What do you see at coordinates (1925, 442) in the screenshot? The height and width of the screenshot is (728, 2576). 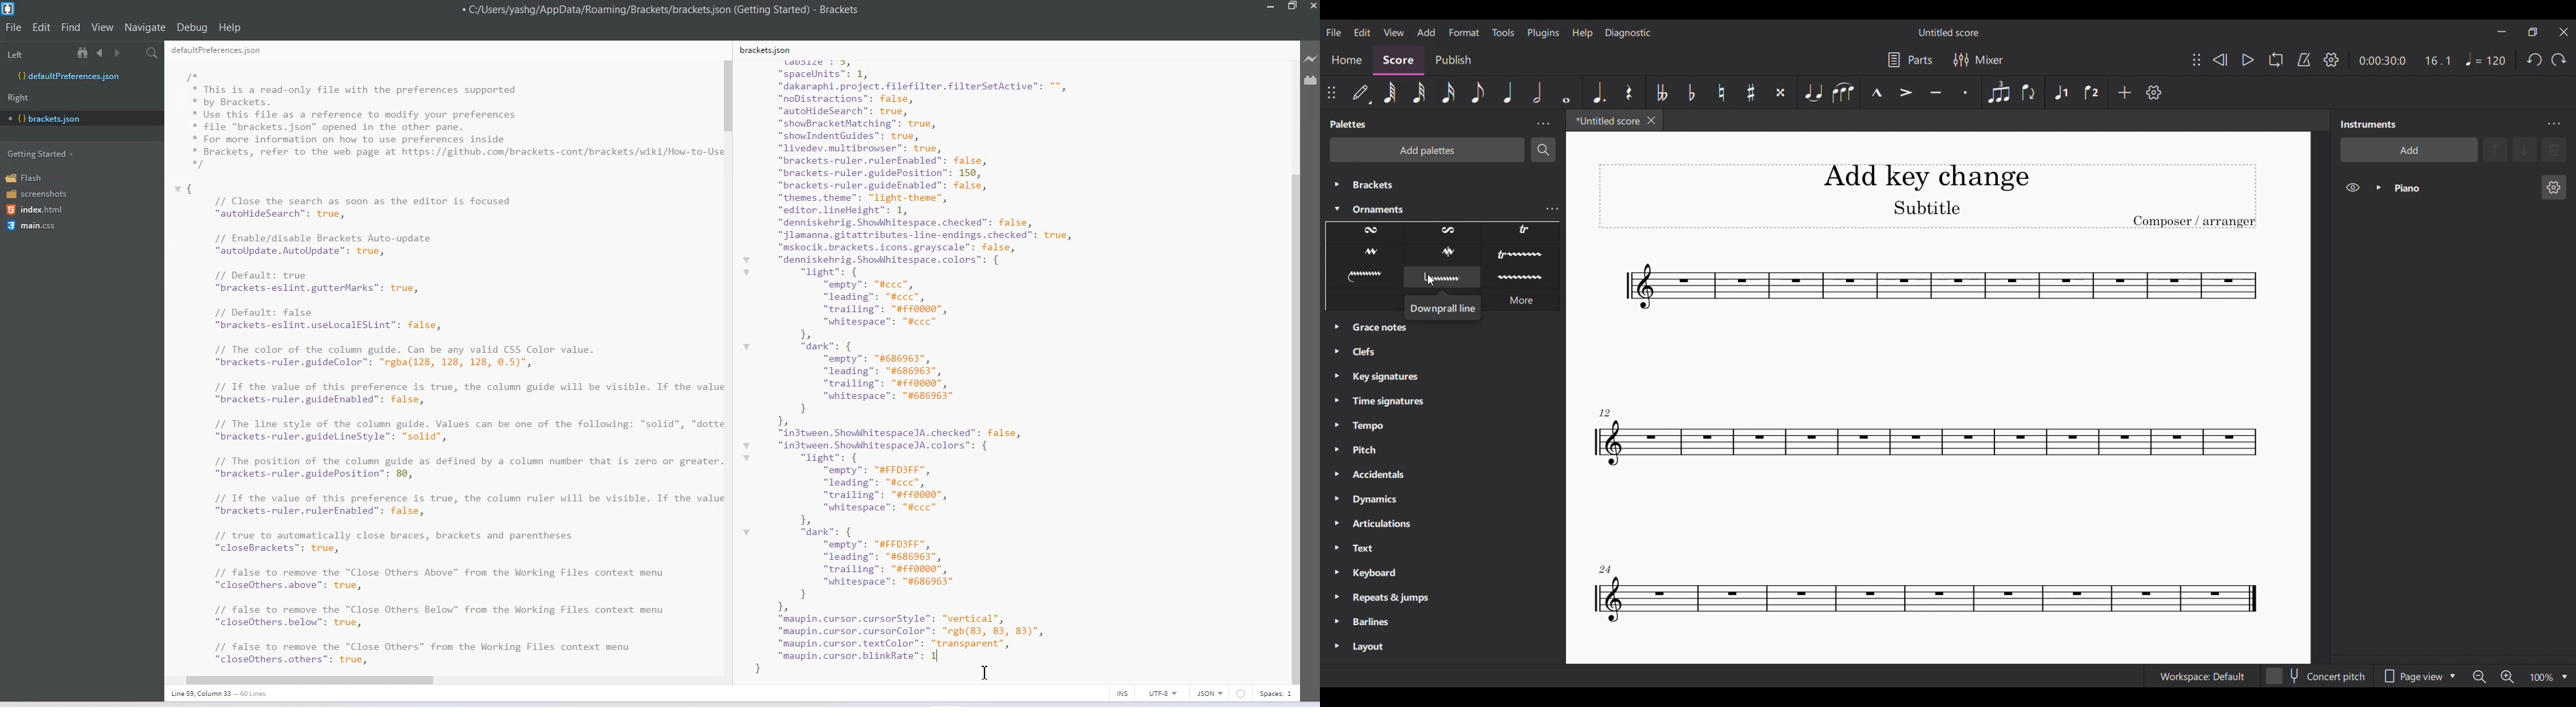 I see `Current score` at bounding box center [1925, 442].